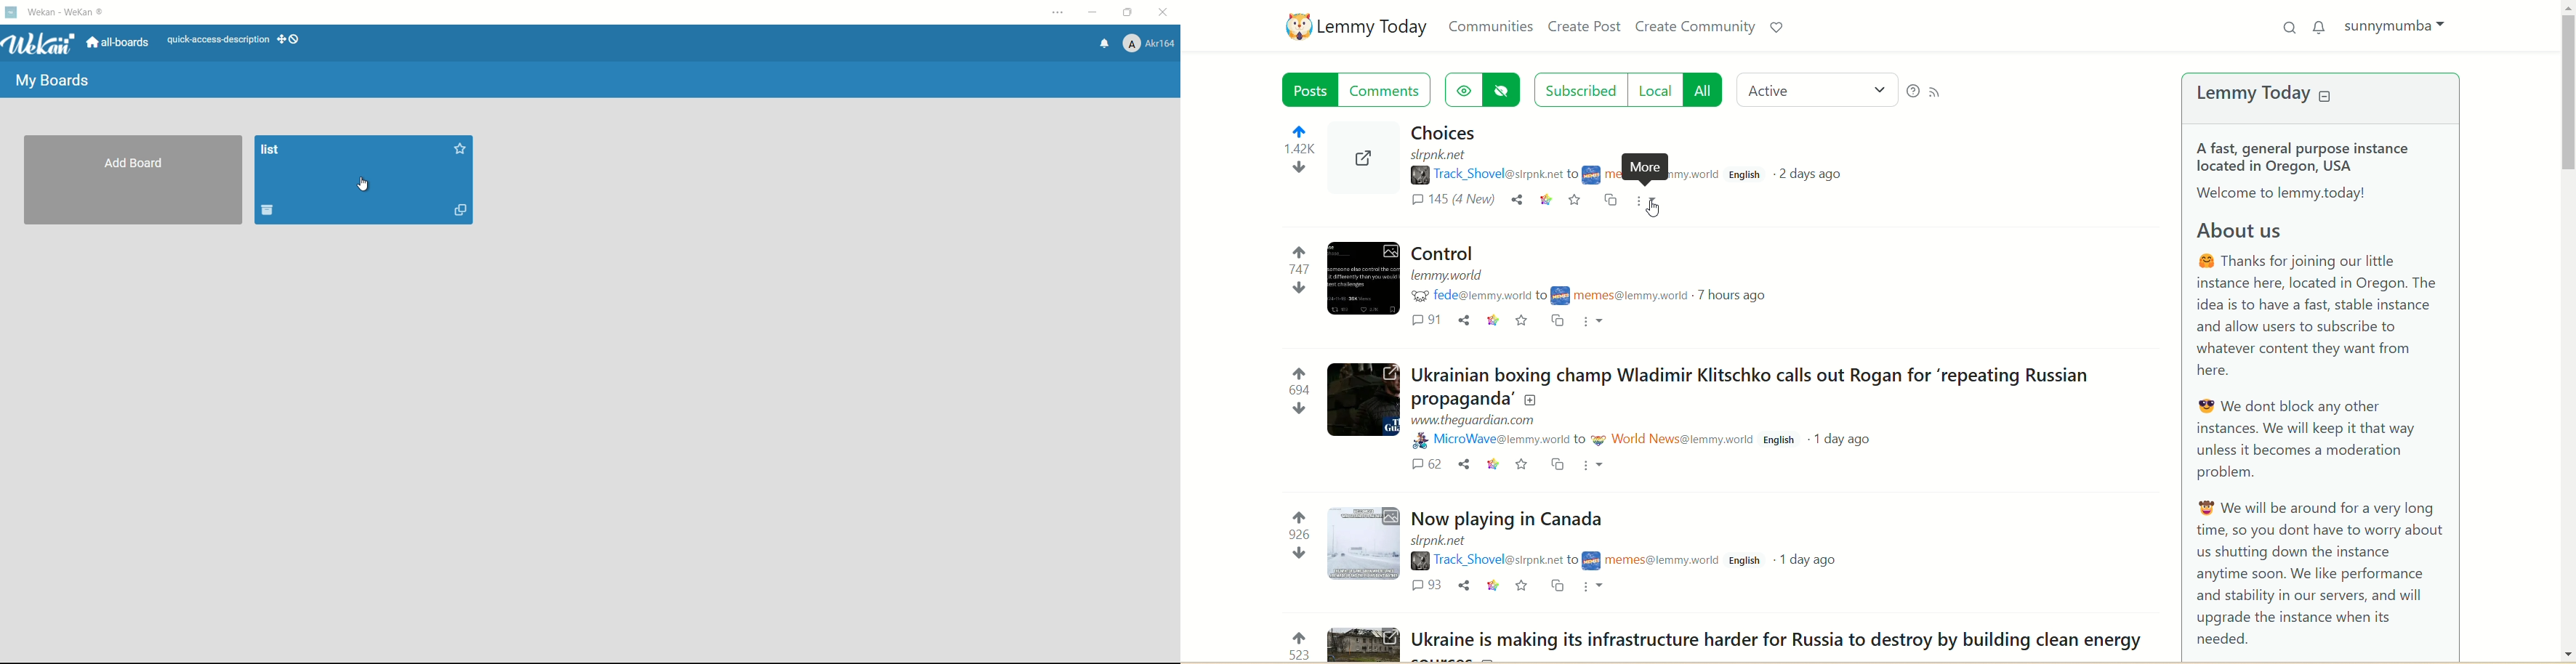  Describe the element at coordinates (1702, 89) in the screenshot. I see `all` at that location.